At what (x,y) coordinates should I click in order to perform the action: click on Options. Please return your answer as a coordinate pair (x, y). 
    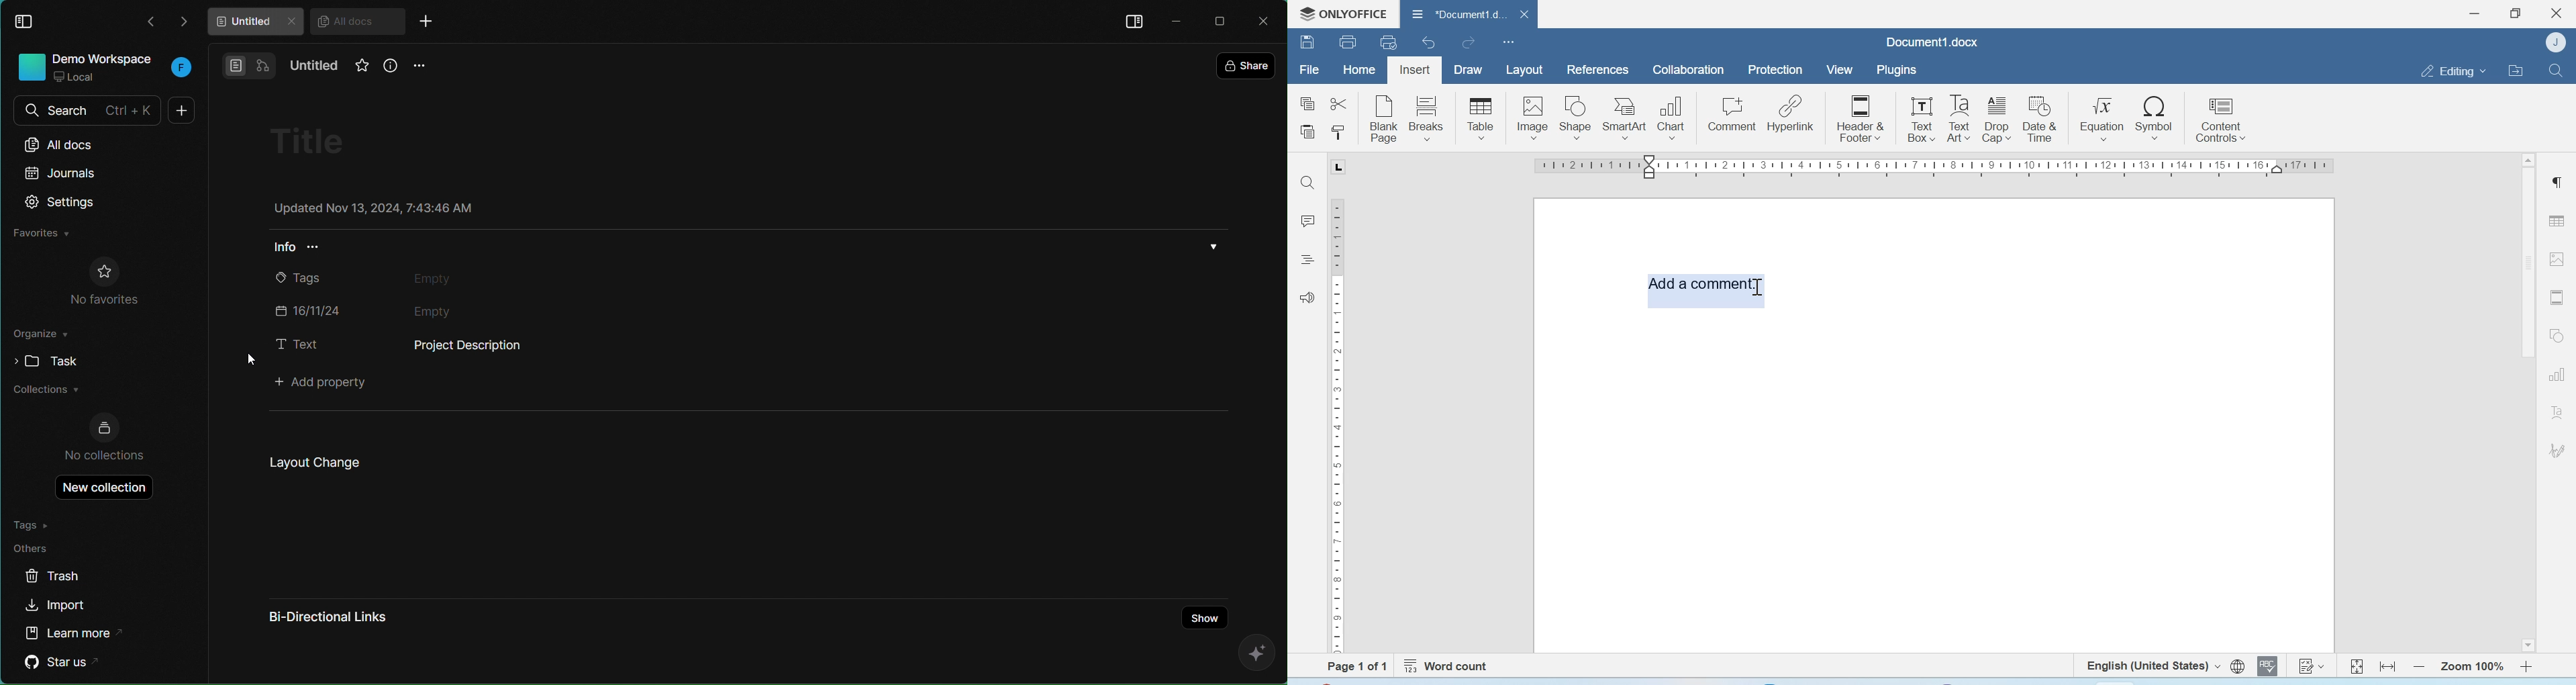
    Looking at the image, I should click on (1215, 246).